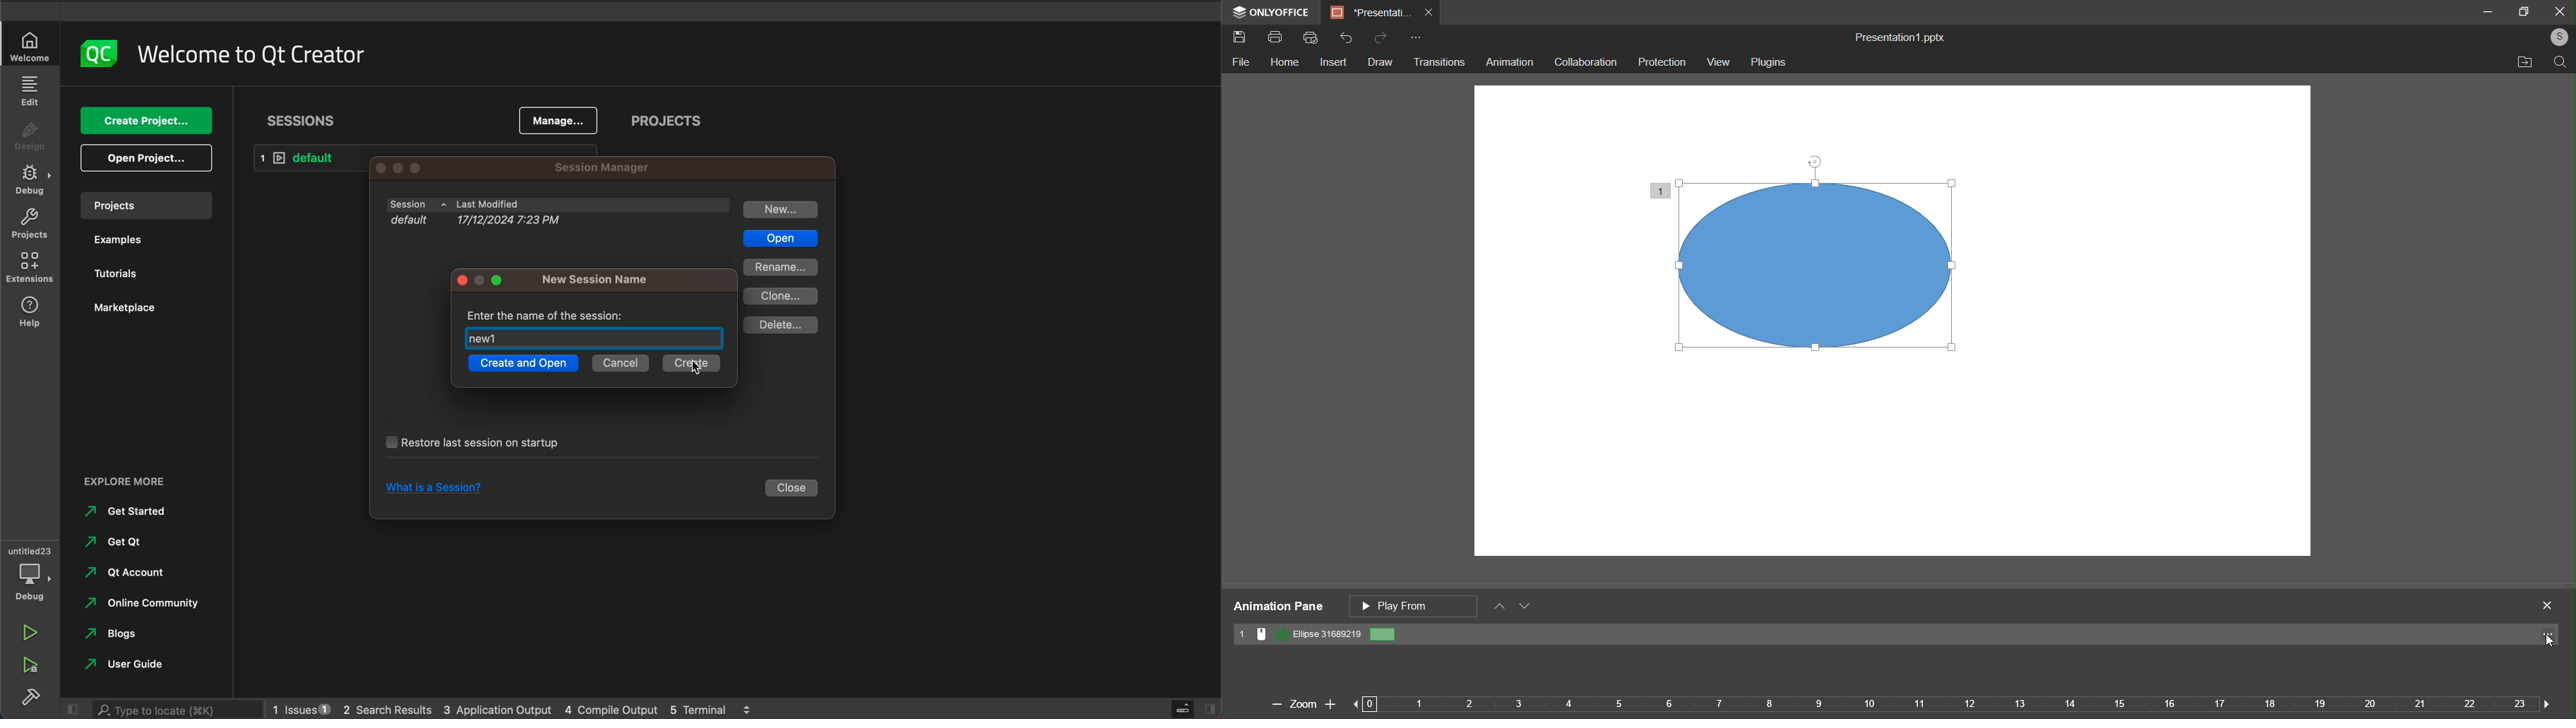 The height and width of the screenshot is (728, 2576). What do you see at coordinates (1955, 707) in the screenshot?
I see `Timeline` at bounding box center [1955, 707].